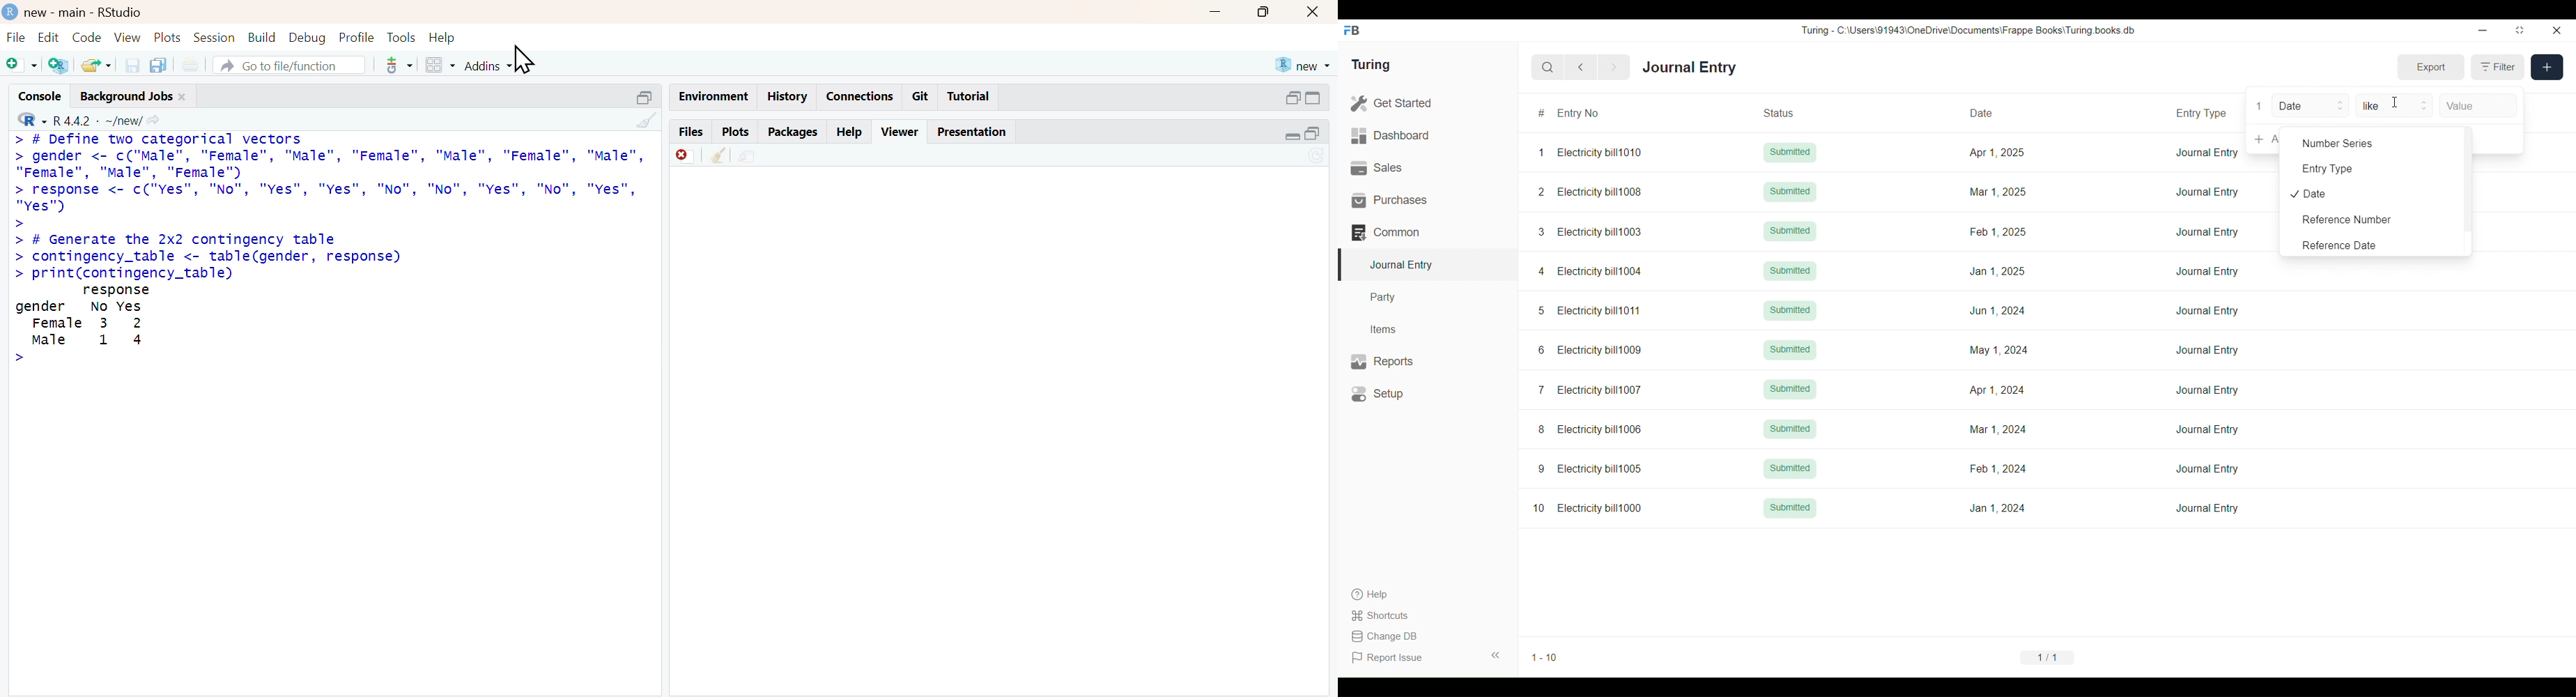  What do you see at coordinates (357, 37) in the screenshot?
I see `profile` at bounding box center [357, 37].